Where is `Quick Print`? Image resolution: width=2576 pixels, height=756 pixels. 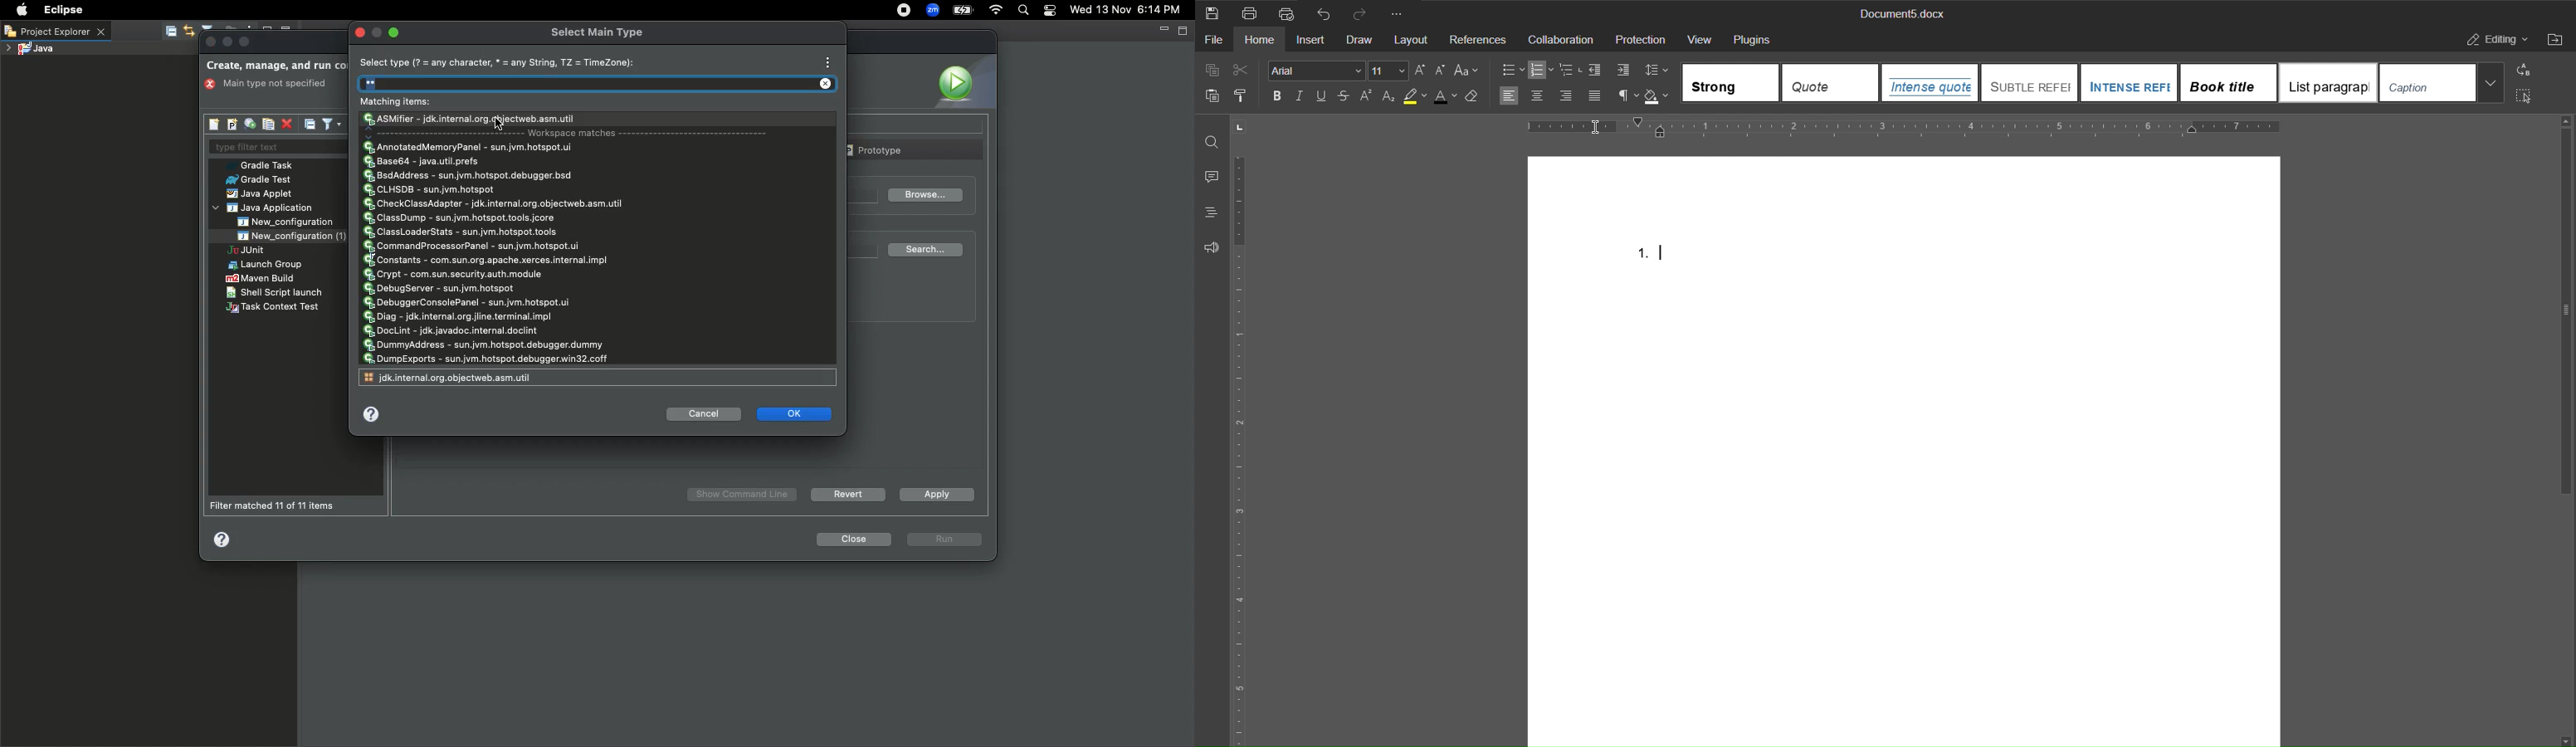 Quick Print is located at coordinates (1290, 13).